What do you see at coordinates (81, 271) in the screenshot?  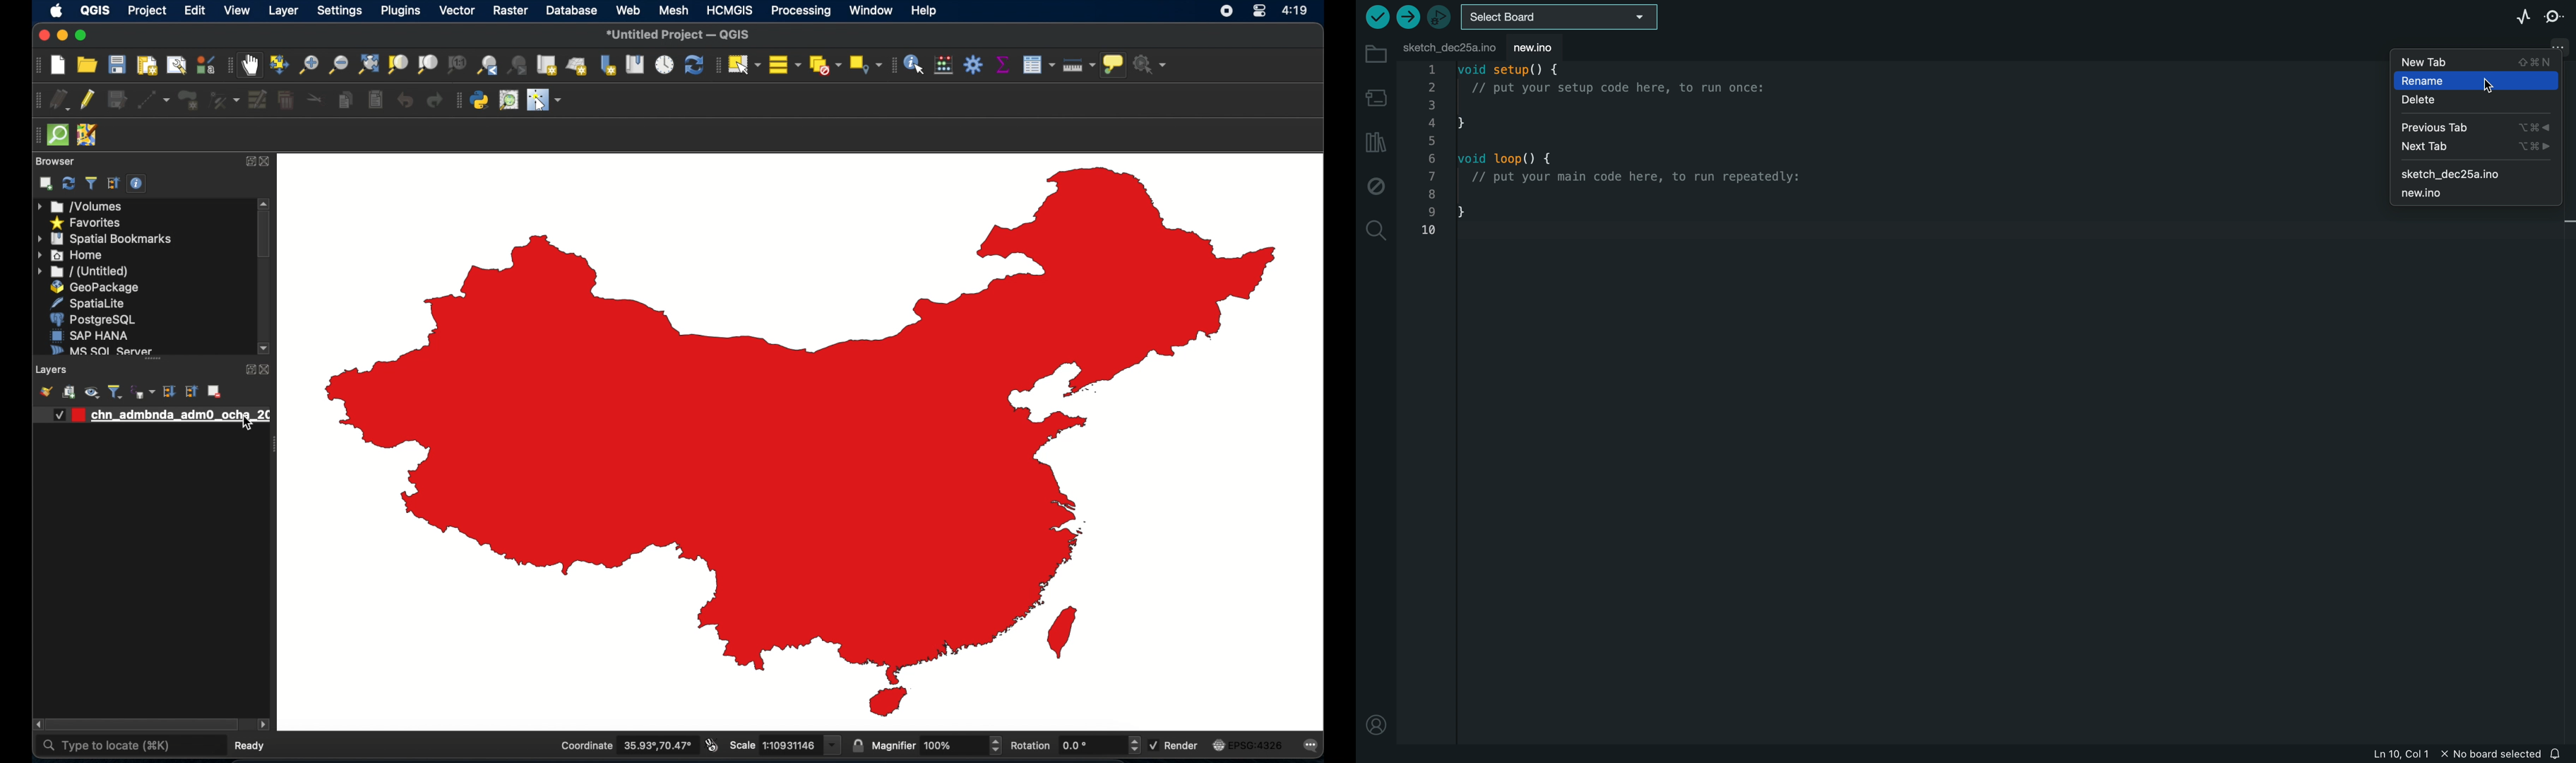 I see `untitled menu` at bounding box center [81, 271].